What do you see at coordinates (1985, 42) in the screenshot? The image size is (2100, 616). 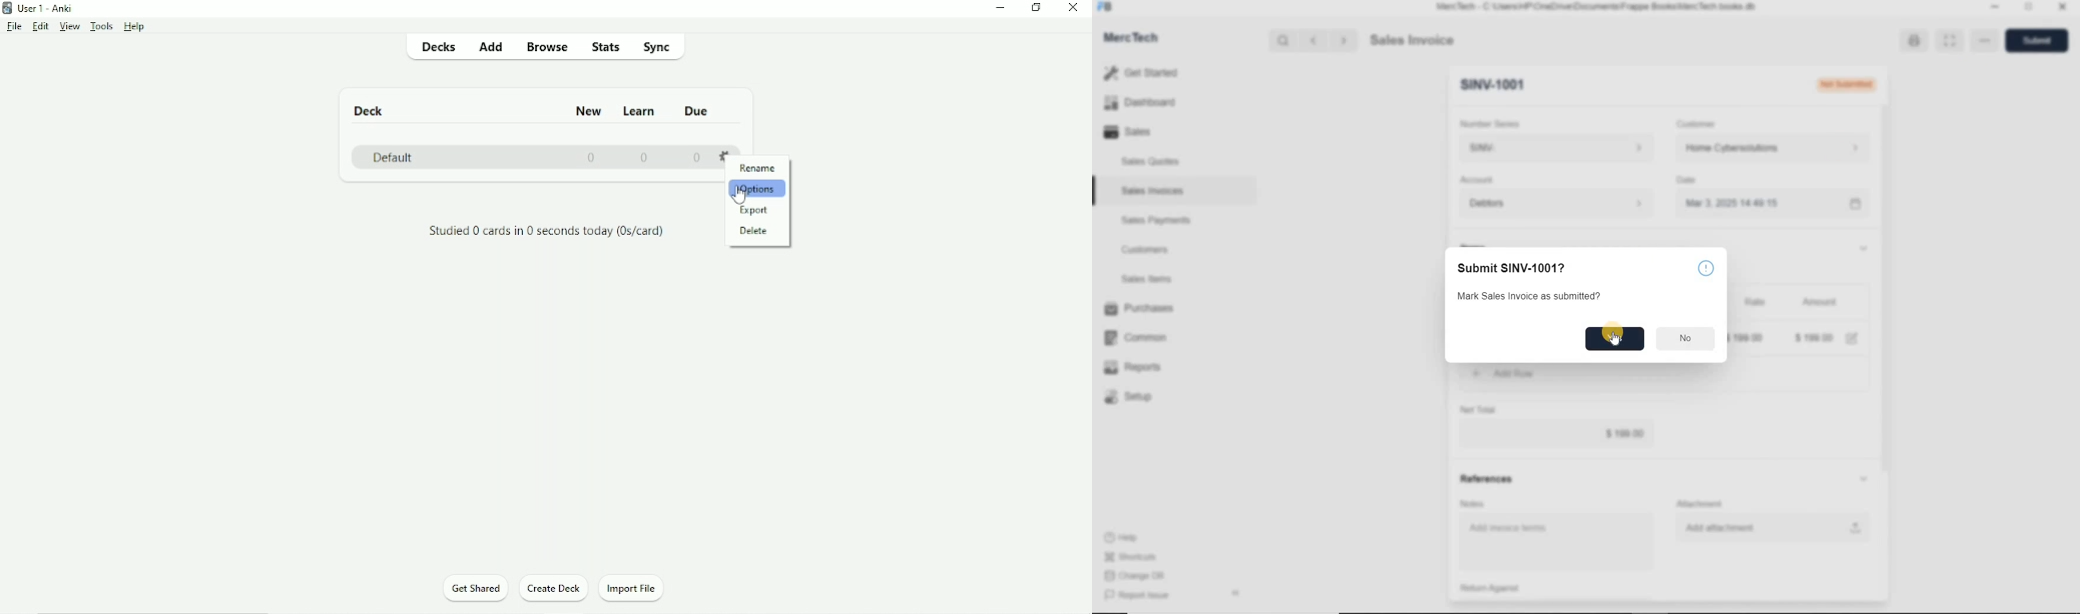 I see `options` at bounding box center [1985, 42].